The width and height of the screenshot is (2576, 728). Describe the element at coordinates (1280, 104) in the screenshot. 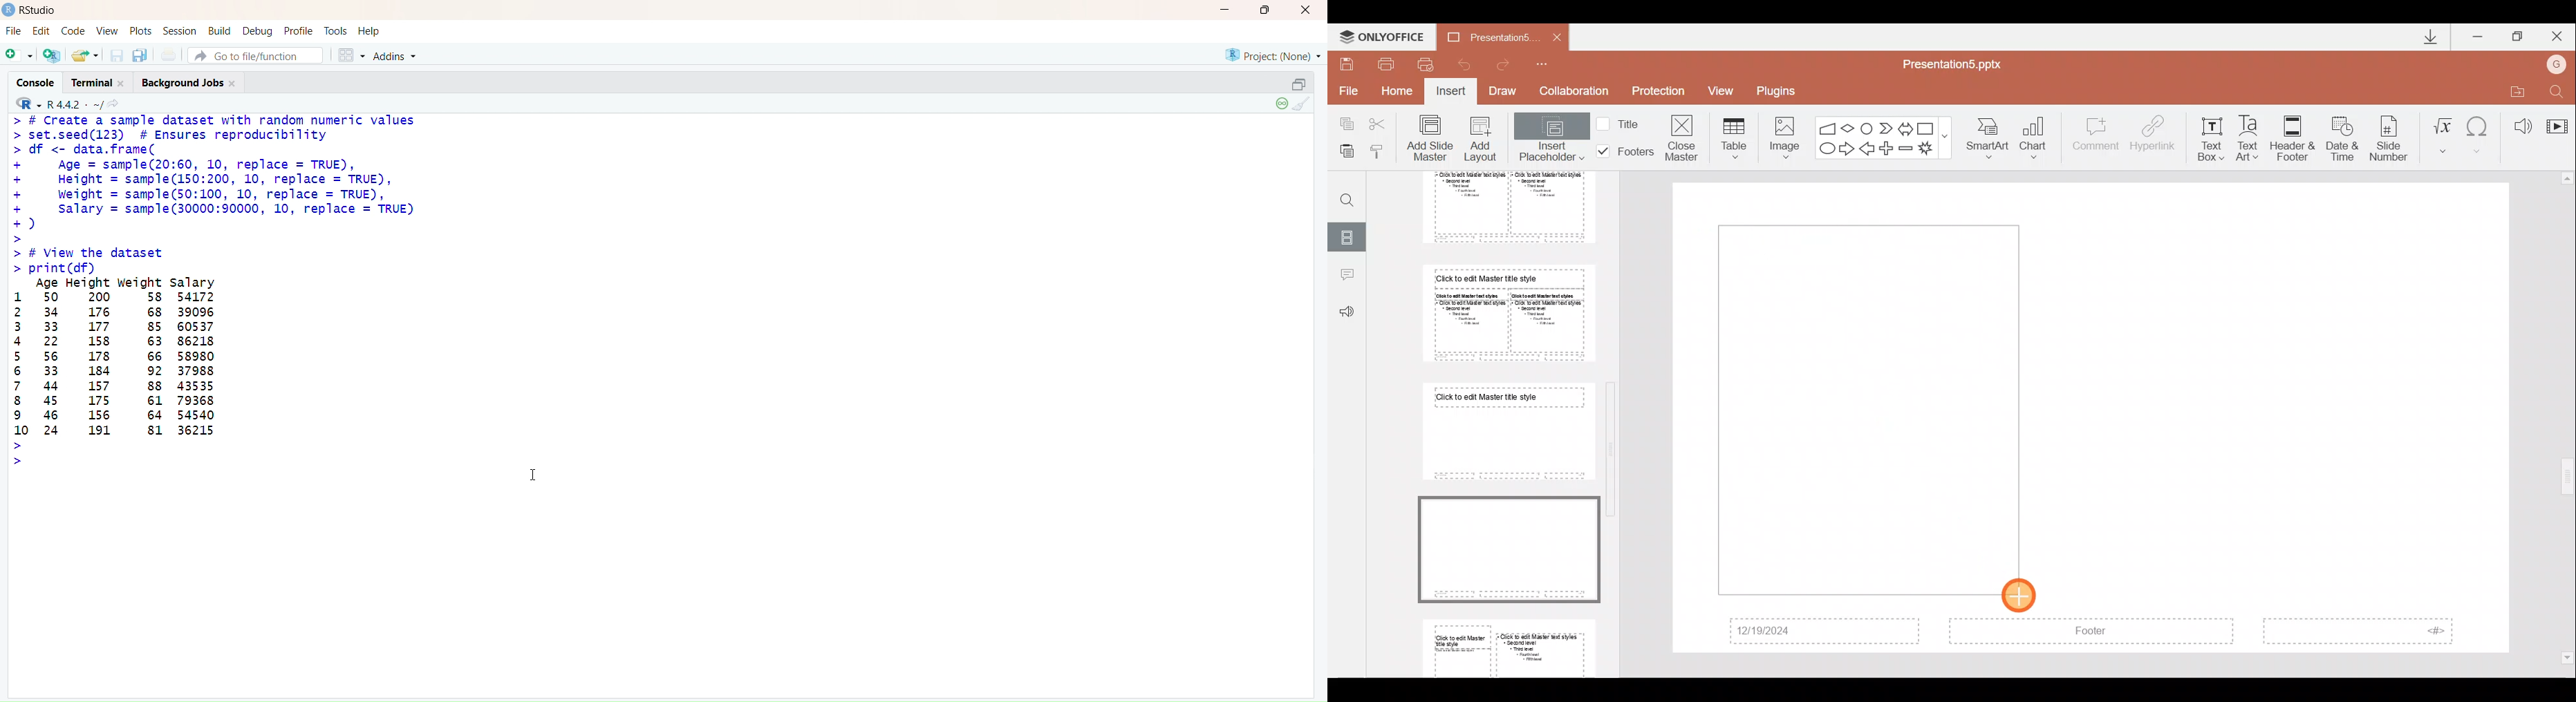

I see `Session suspend timeout passed: A child process is running` at that location.